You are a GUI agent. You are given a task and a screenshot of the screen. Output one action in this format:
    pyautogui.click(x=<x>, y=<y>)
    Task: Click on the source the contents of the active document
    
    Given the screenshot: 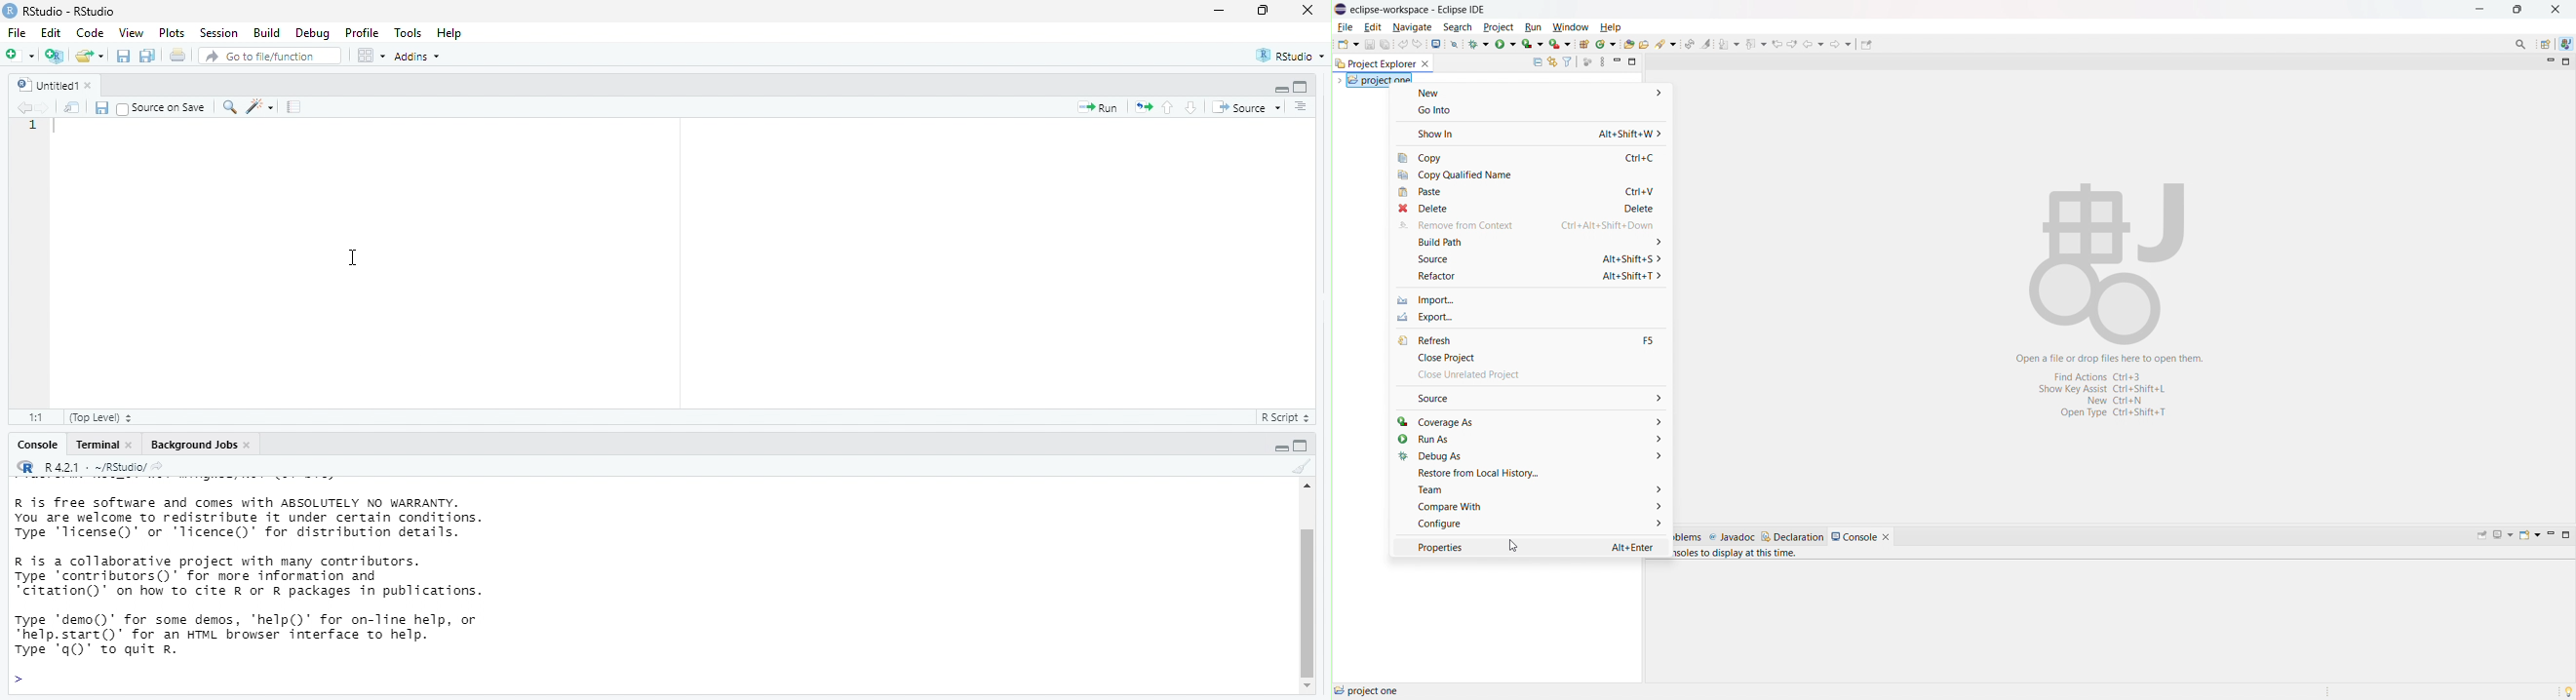 What is the action you would take?
    pyautogui.click(x=1250, y=108)
    